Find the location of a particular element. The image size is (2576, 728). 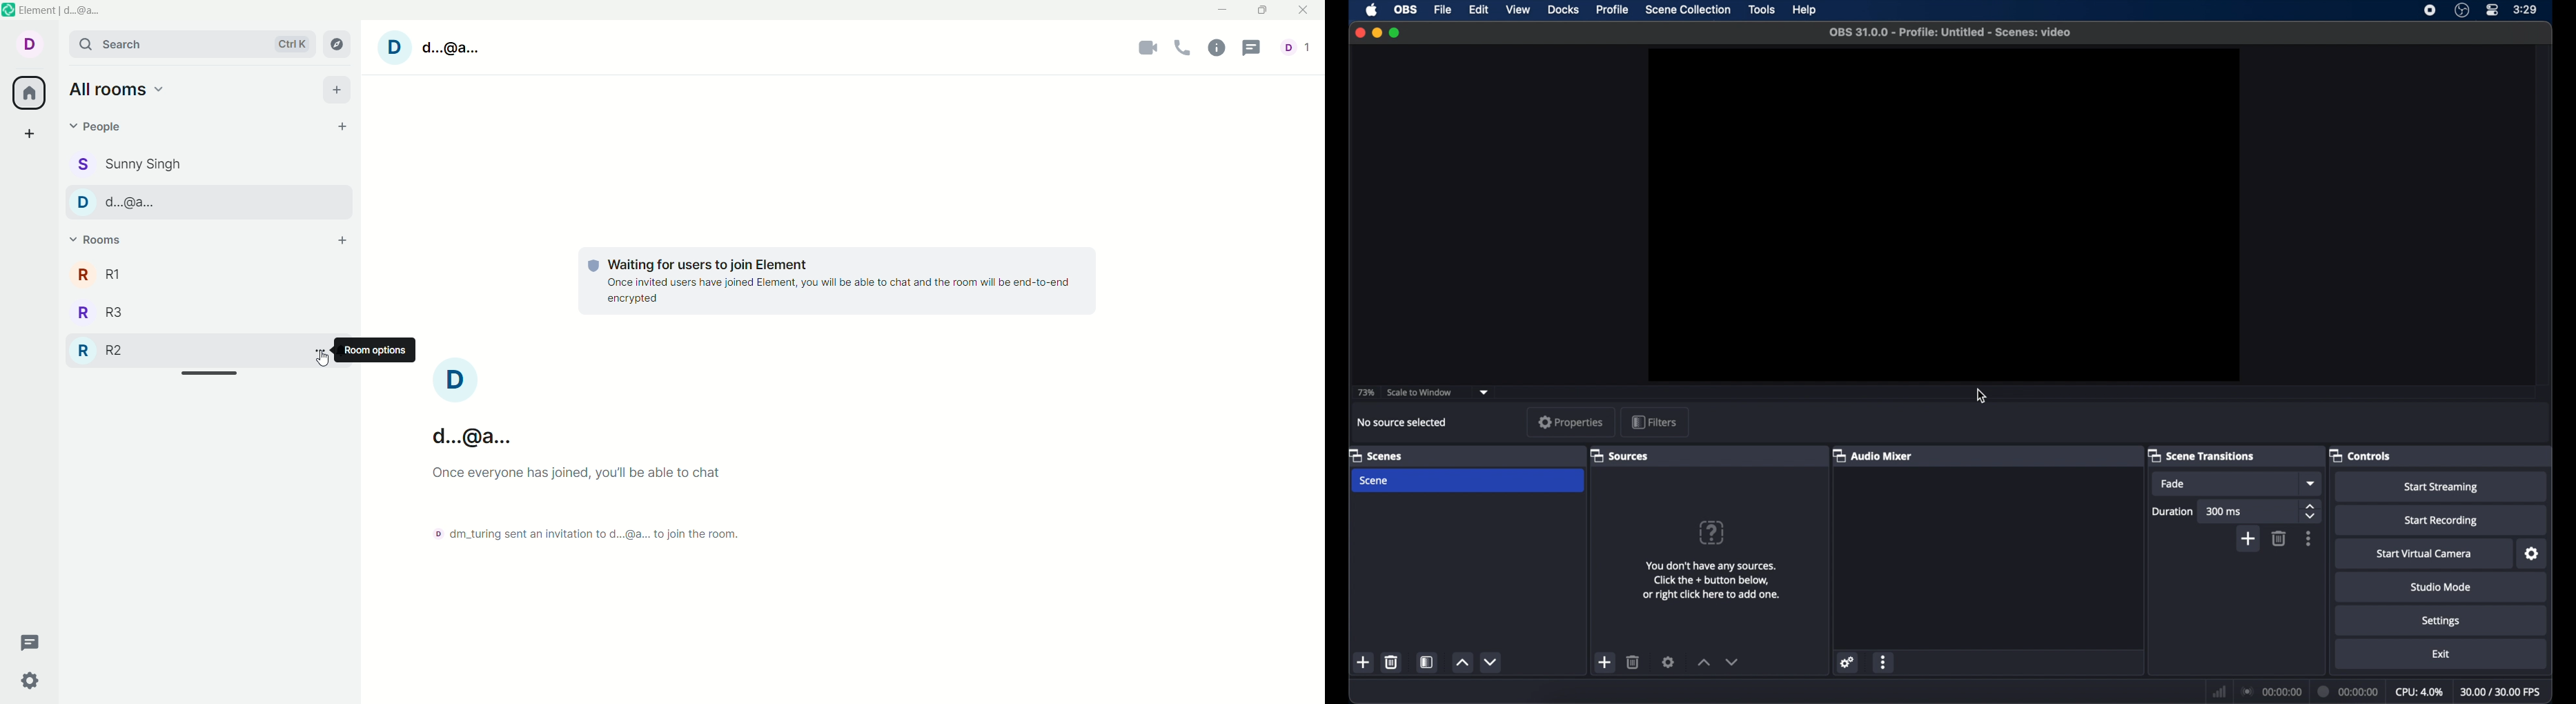

file name is located at coordinates (1949, 33).